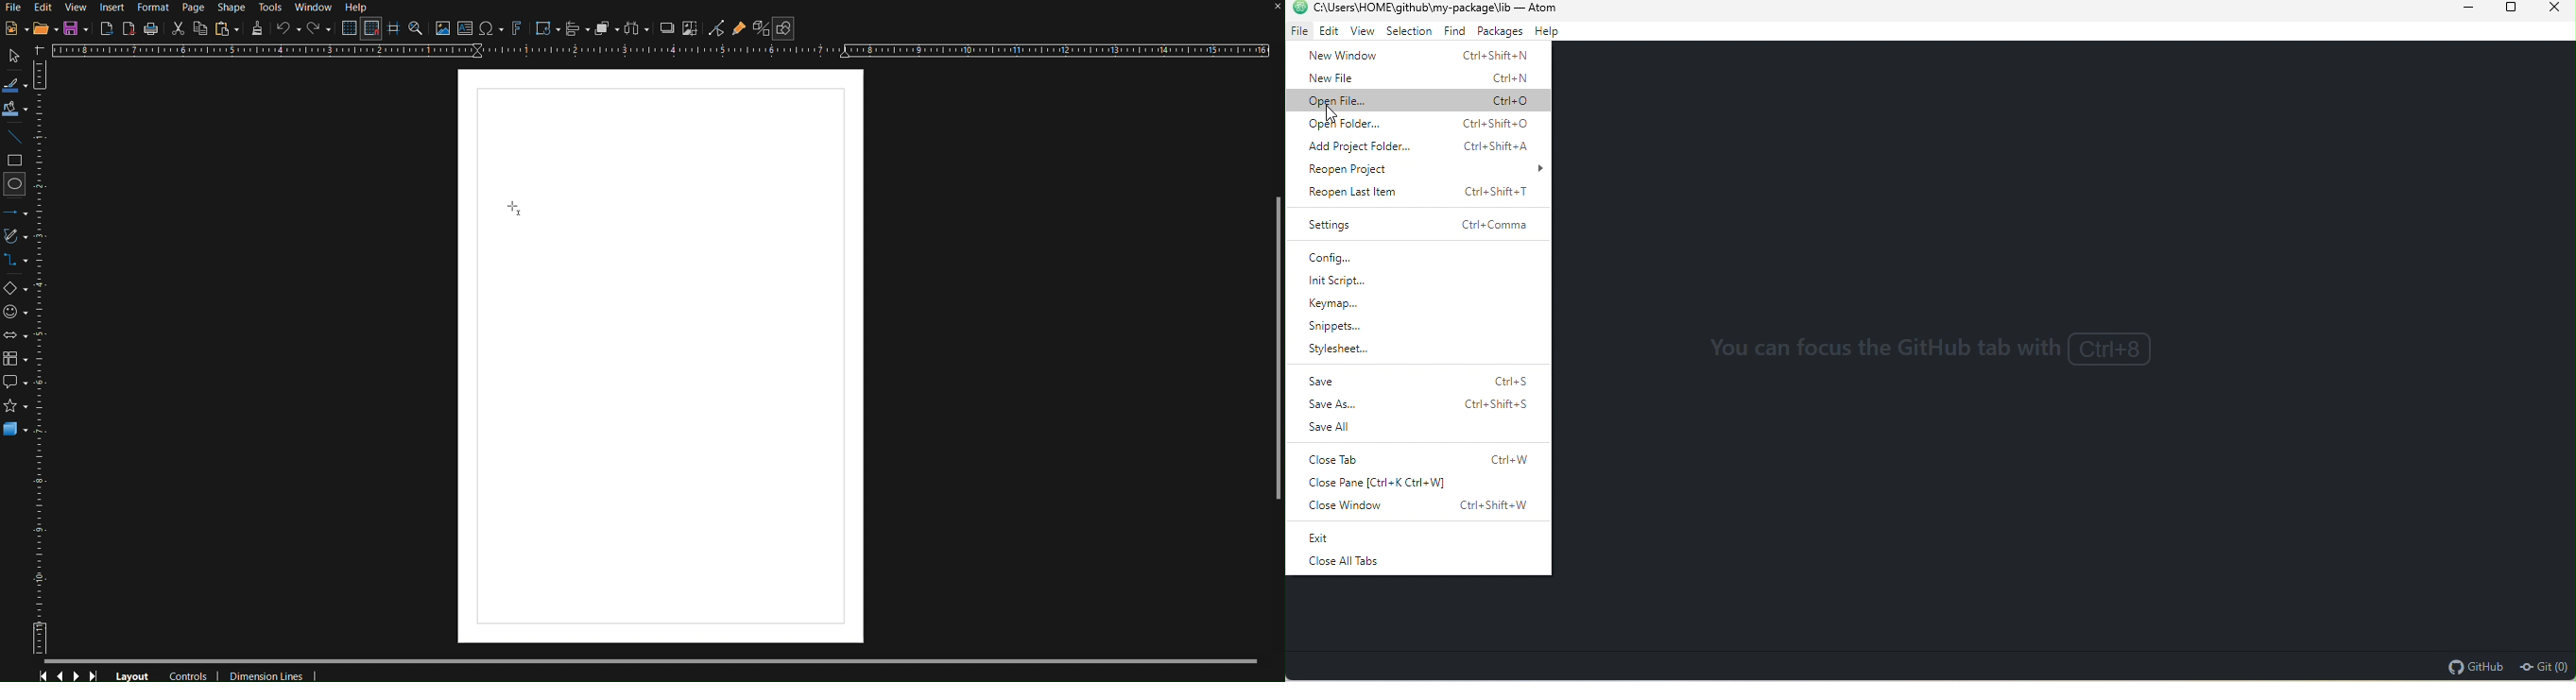 Image resolution: width=2576 pixels, height=700 pixels. I want to click on Paste, so click(227, 29).